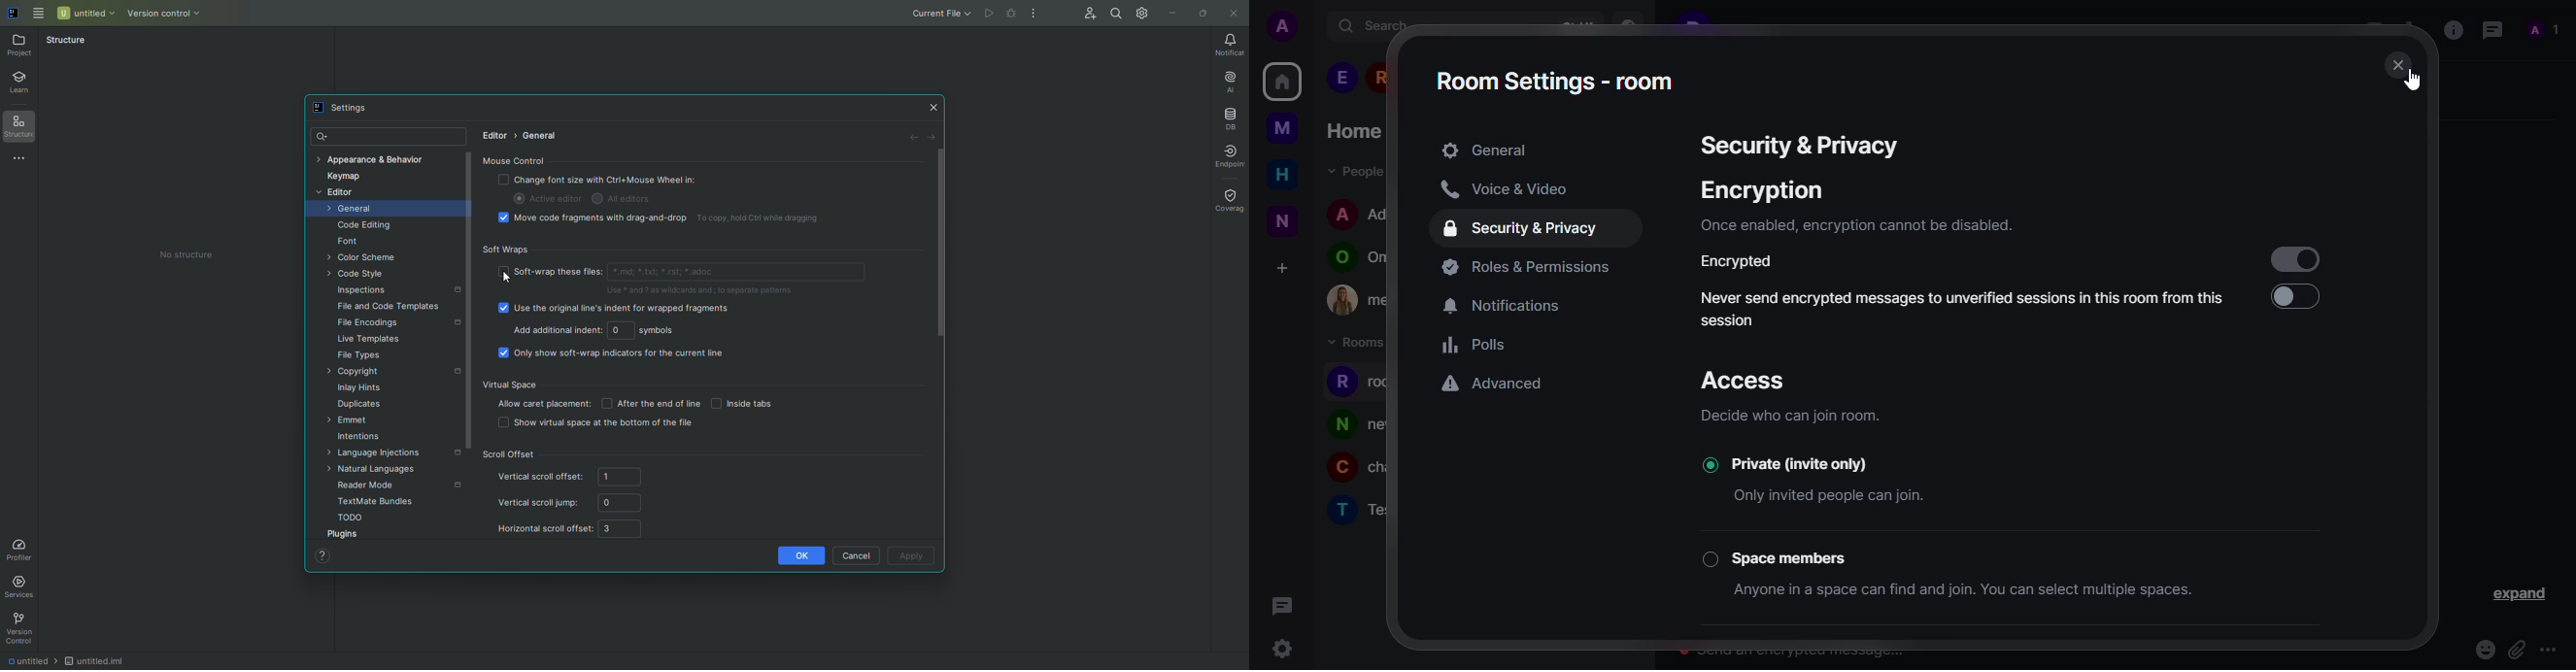 The image size is (2576, 672). What do you see at coordinates (360, 388) in the screenshot?
I see `Inlay Hints` at bounding box center [360, 388].